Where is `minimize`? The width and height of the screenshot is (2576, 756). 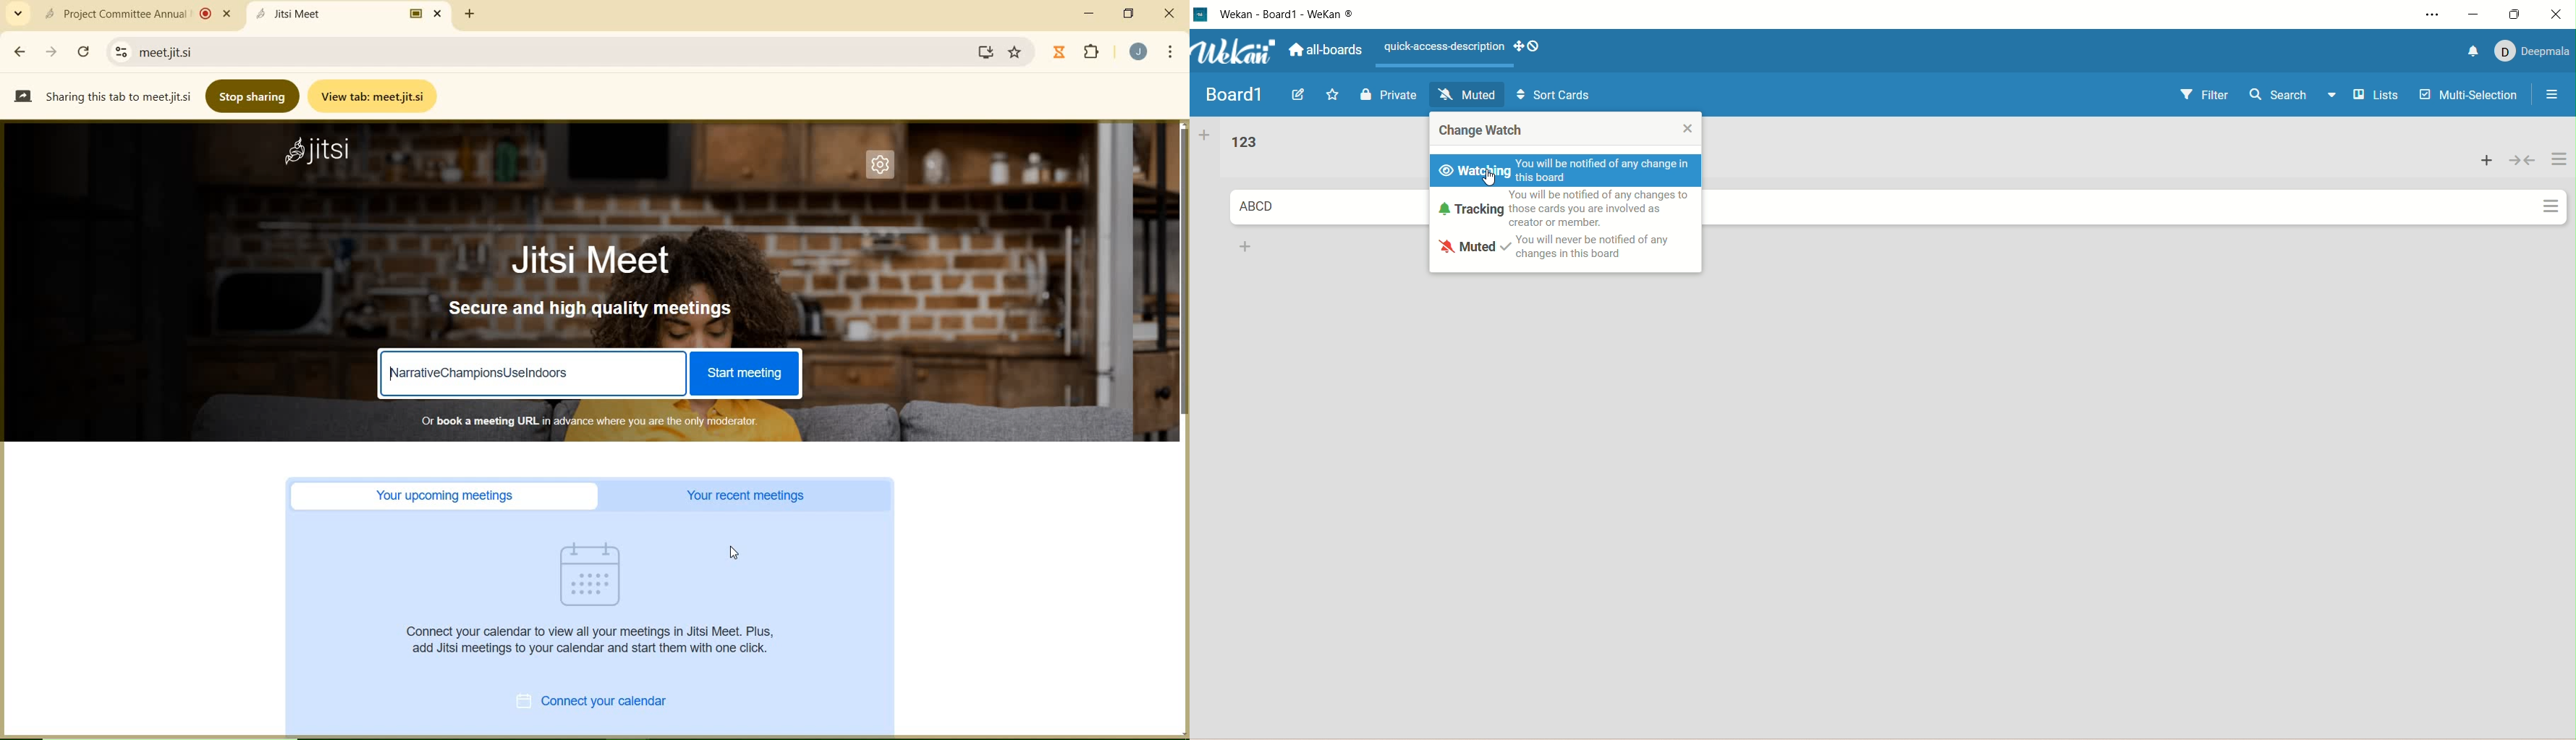
minimize is located at coordinates (1089, 13).